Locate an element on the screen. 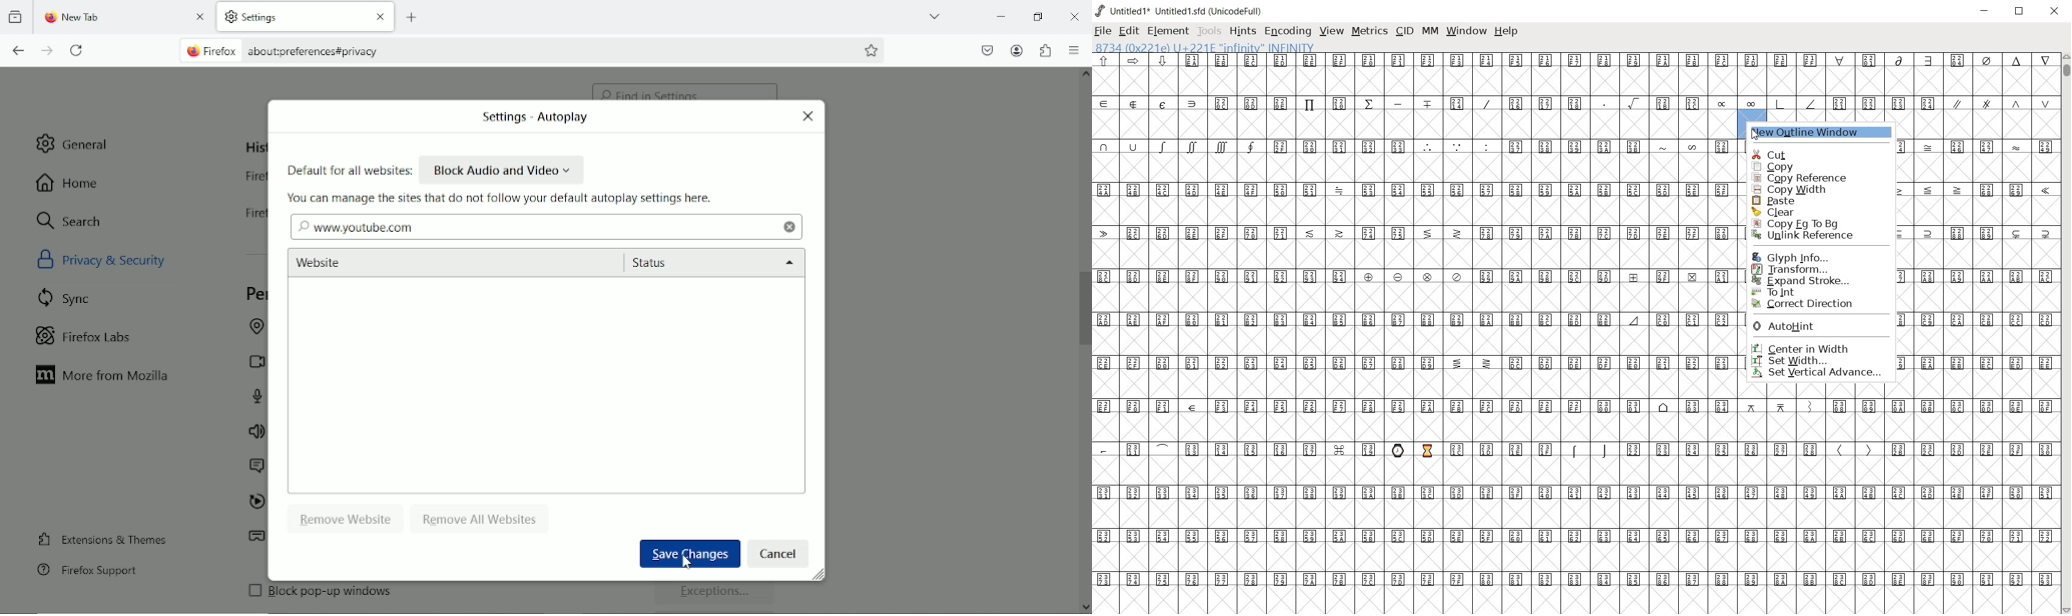 The width and height of the screenshot is (2072, 616). symbol is located at coordinates (2045, 191).